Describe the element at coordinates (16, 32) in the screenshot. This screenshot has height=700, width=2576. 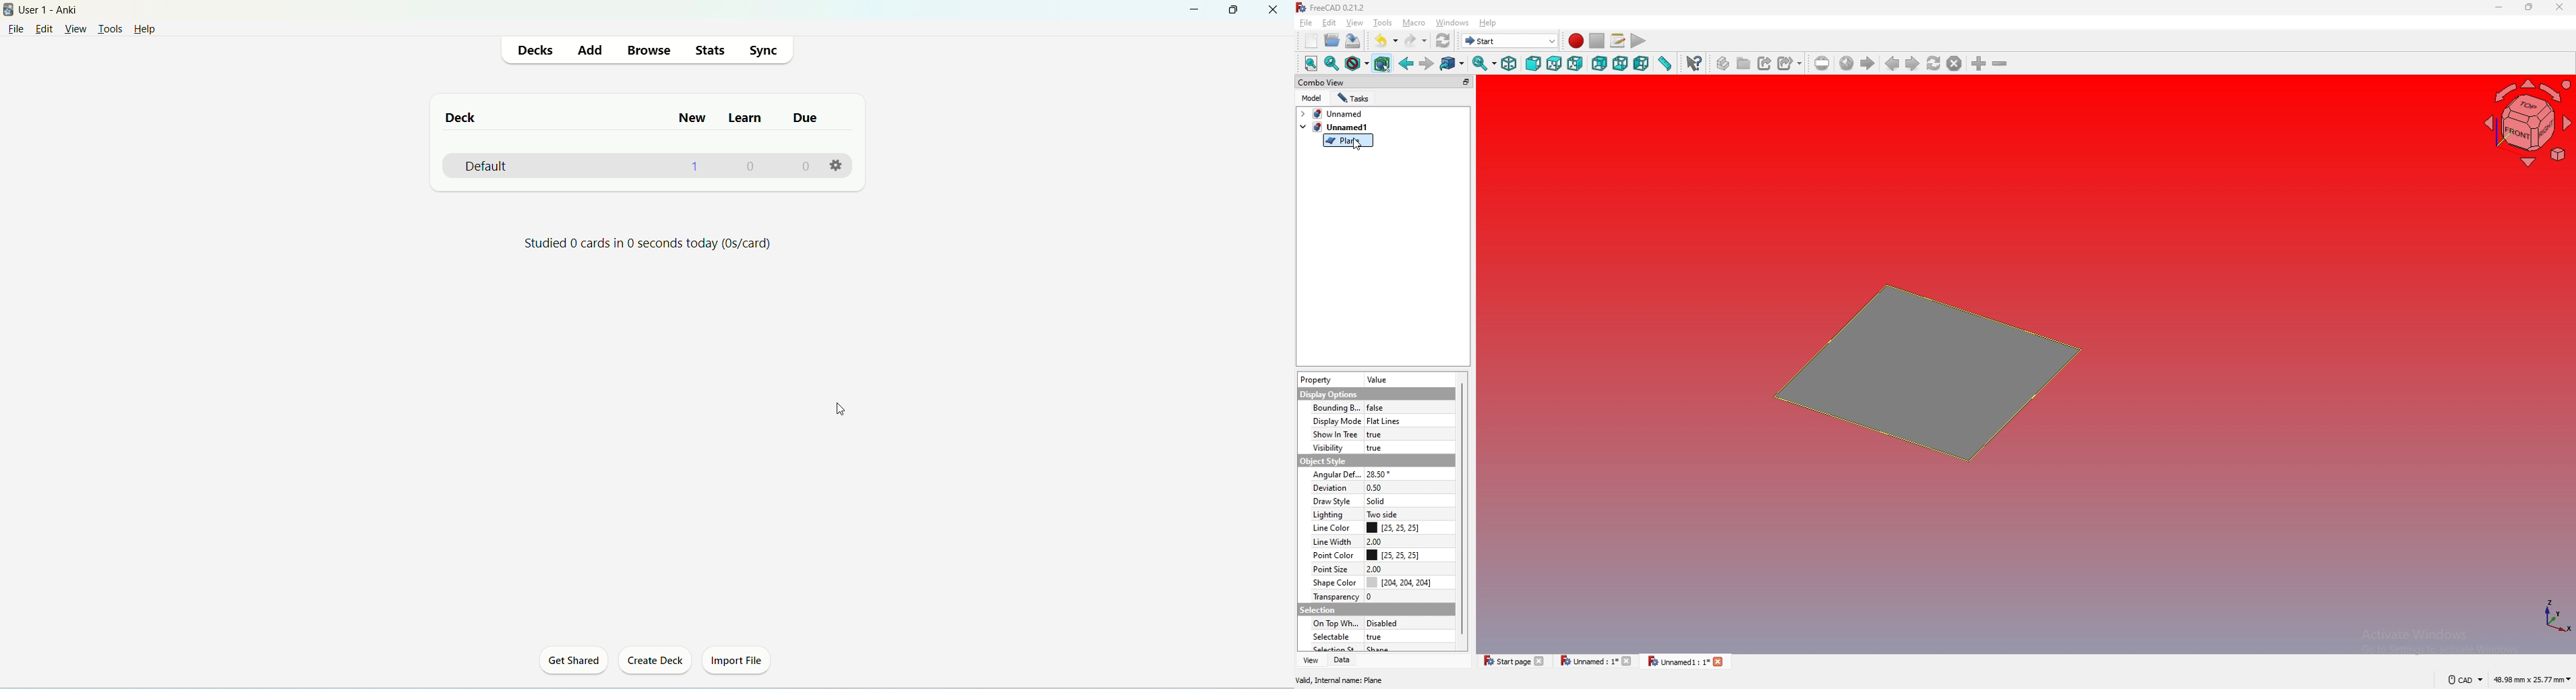
I see `file` at that location.